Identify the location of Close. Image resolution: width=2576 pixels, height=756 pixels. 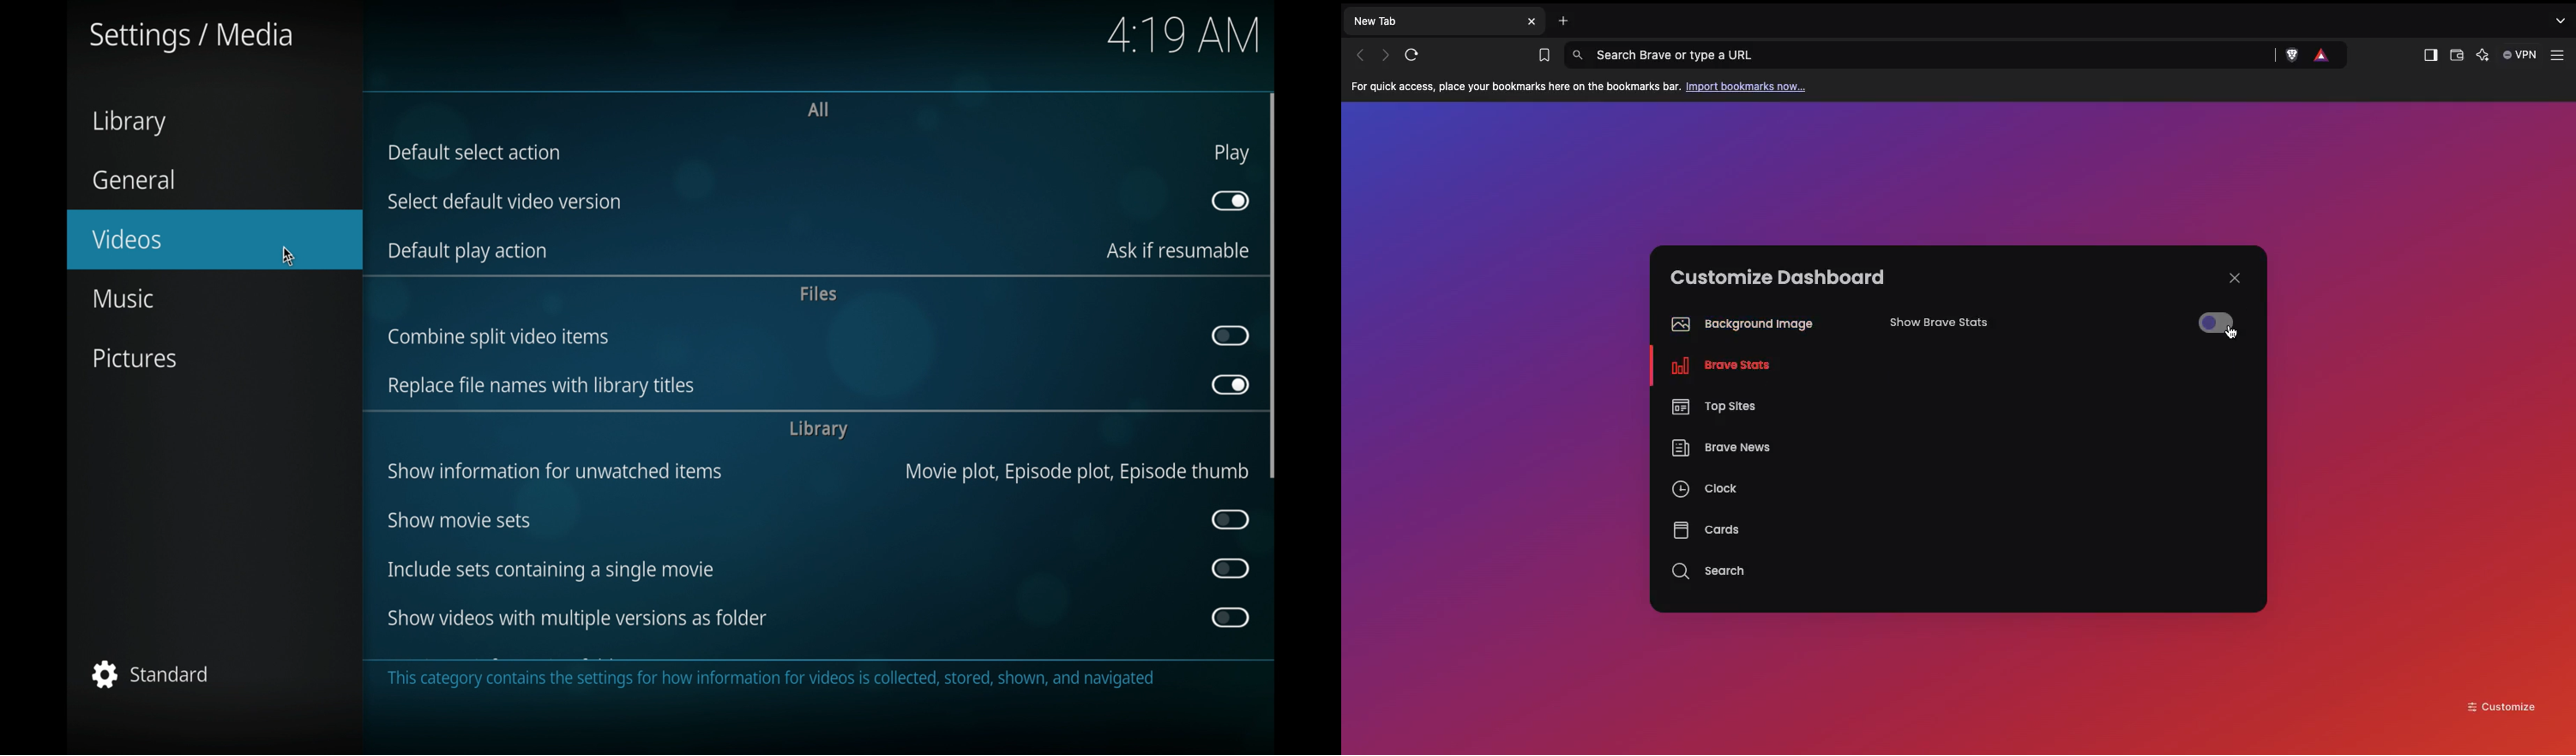
(2235, 278).